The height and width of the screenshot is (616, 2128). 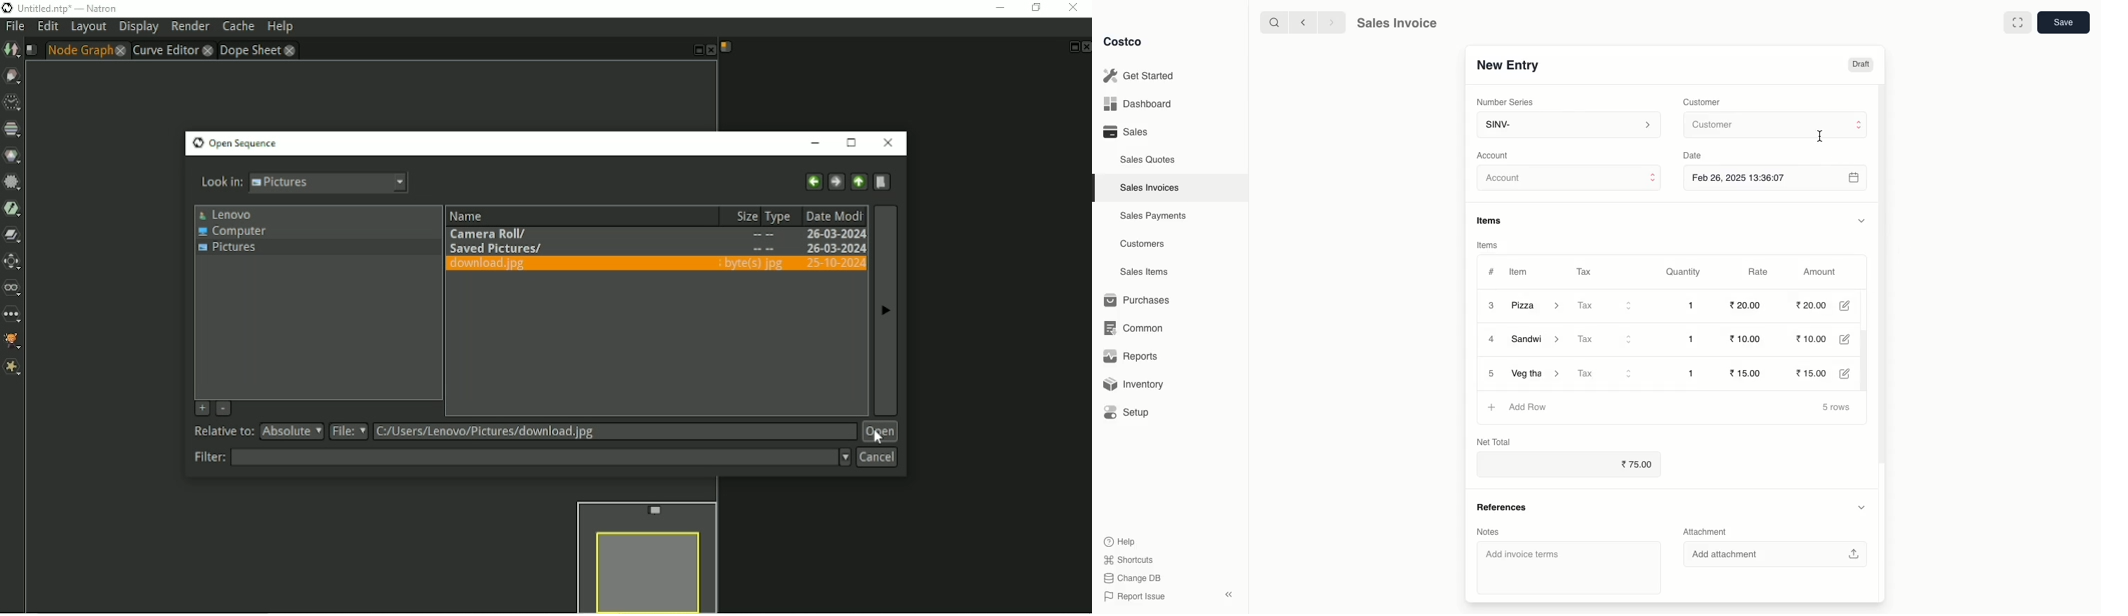 What do you see at coordinates (1492, 406) in the screenshot?
I see `Add` at bounding box center [1492, 406].